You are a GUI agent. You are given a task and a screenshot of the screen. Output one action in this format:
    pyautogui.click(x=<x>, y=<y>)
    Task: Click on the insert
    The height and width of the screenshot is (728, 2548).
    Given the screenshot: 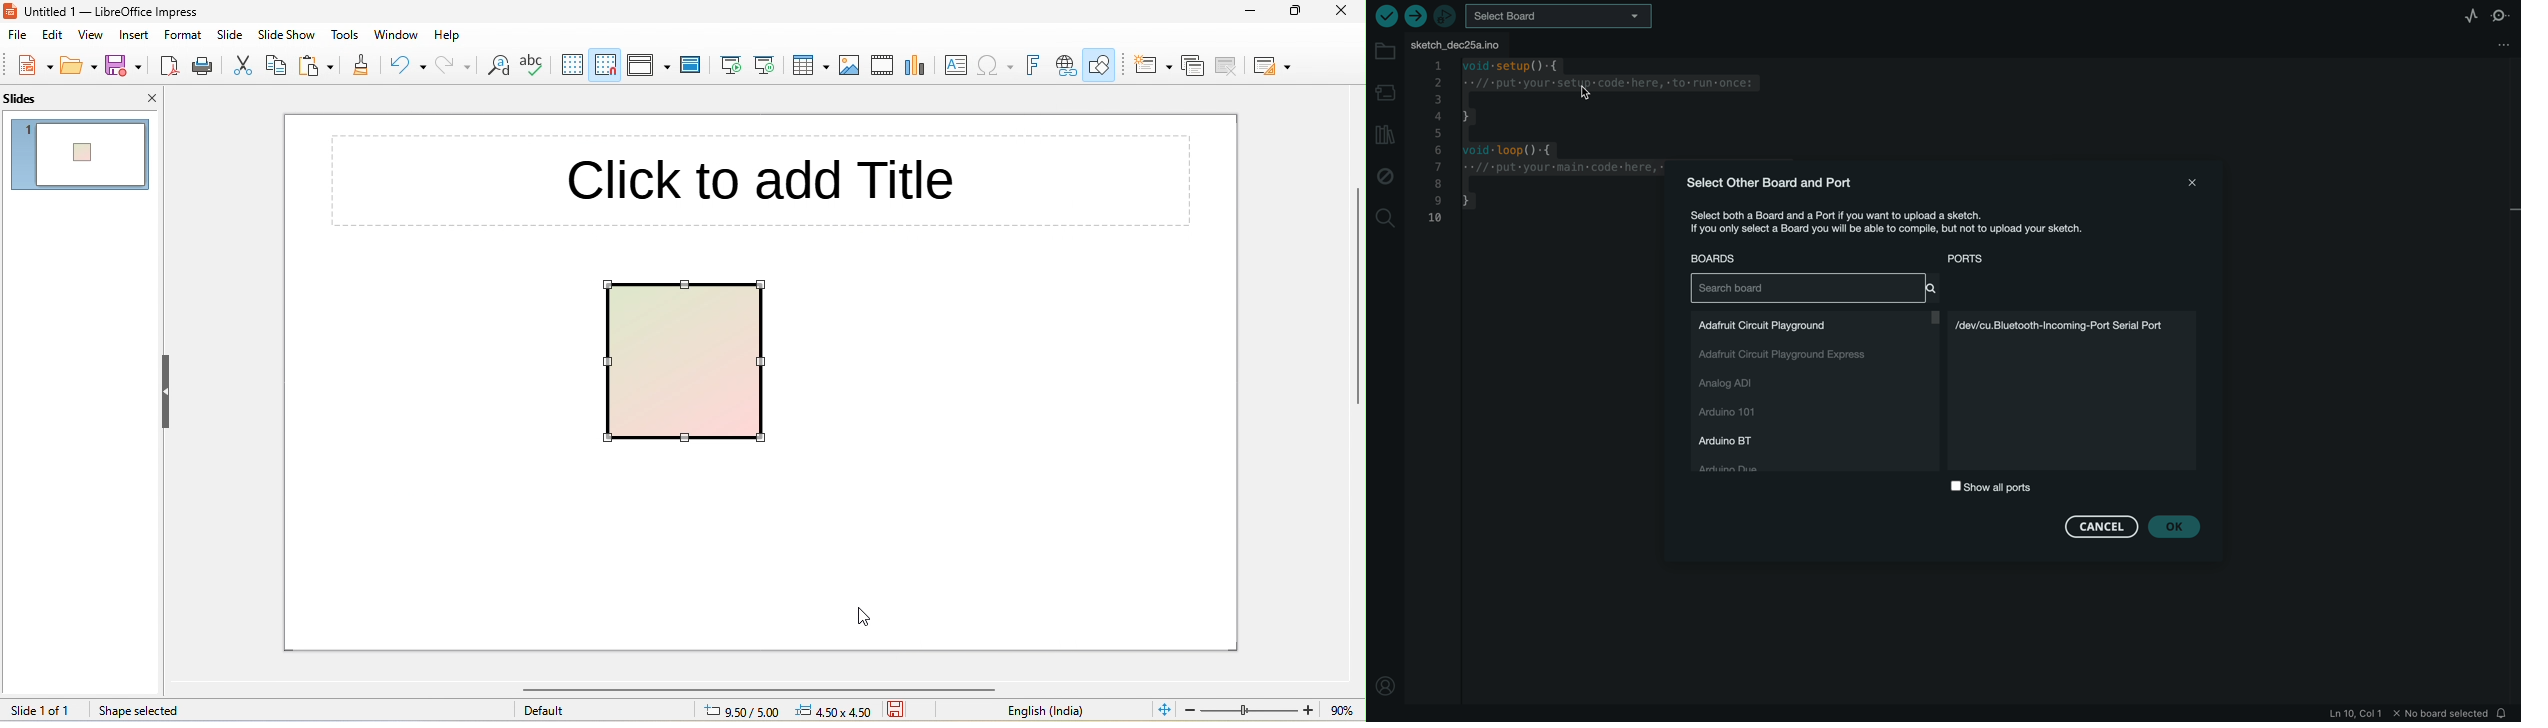 What is the action you would take?
    pyautogui.click(x=133, y=35)
    